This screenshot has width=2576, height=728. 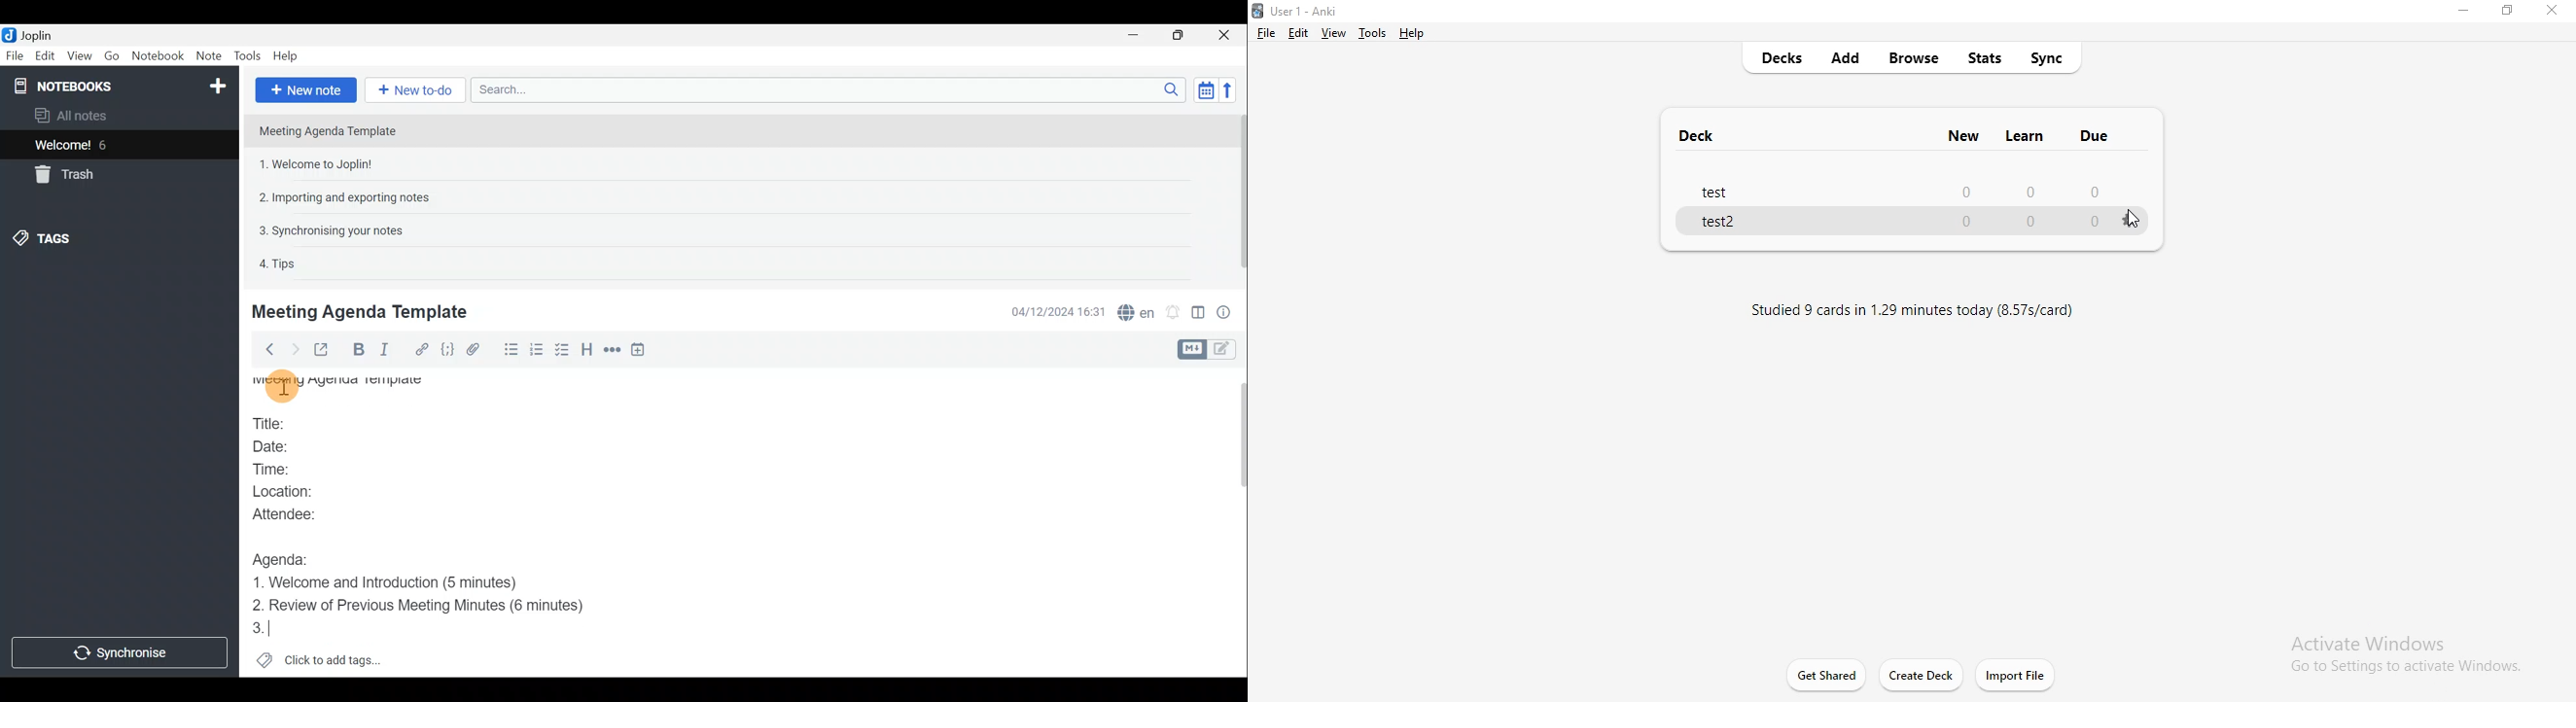 I want to click on Location:, so click(x=294, y=493).